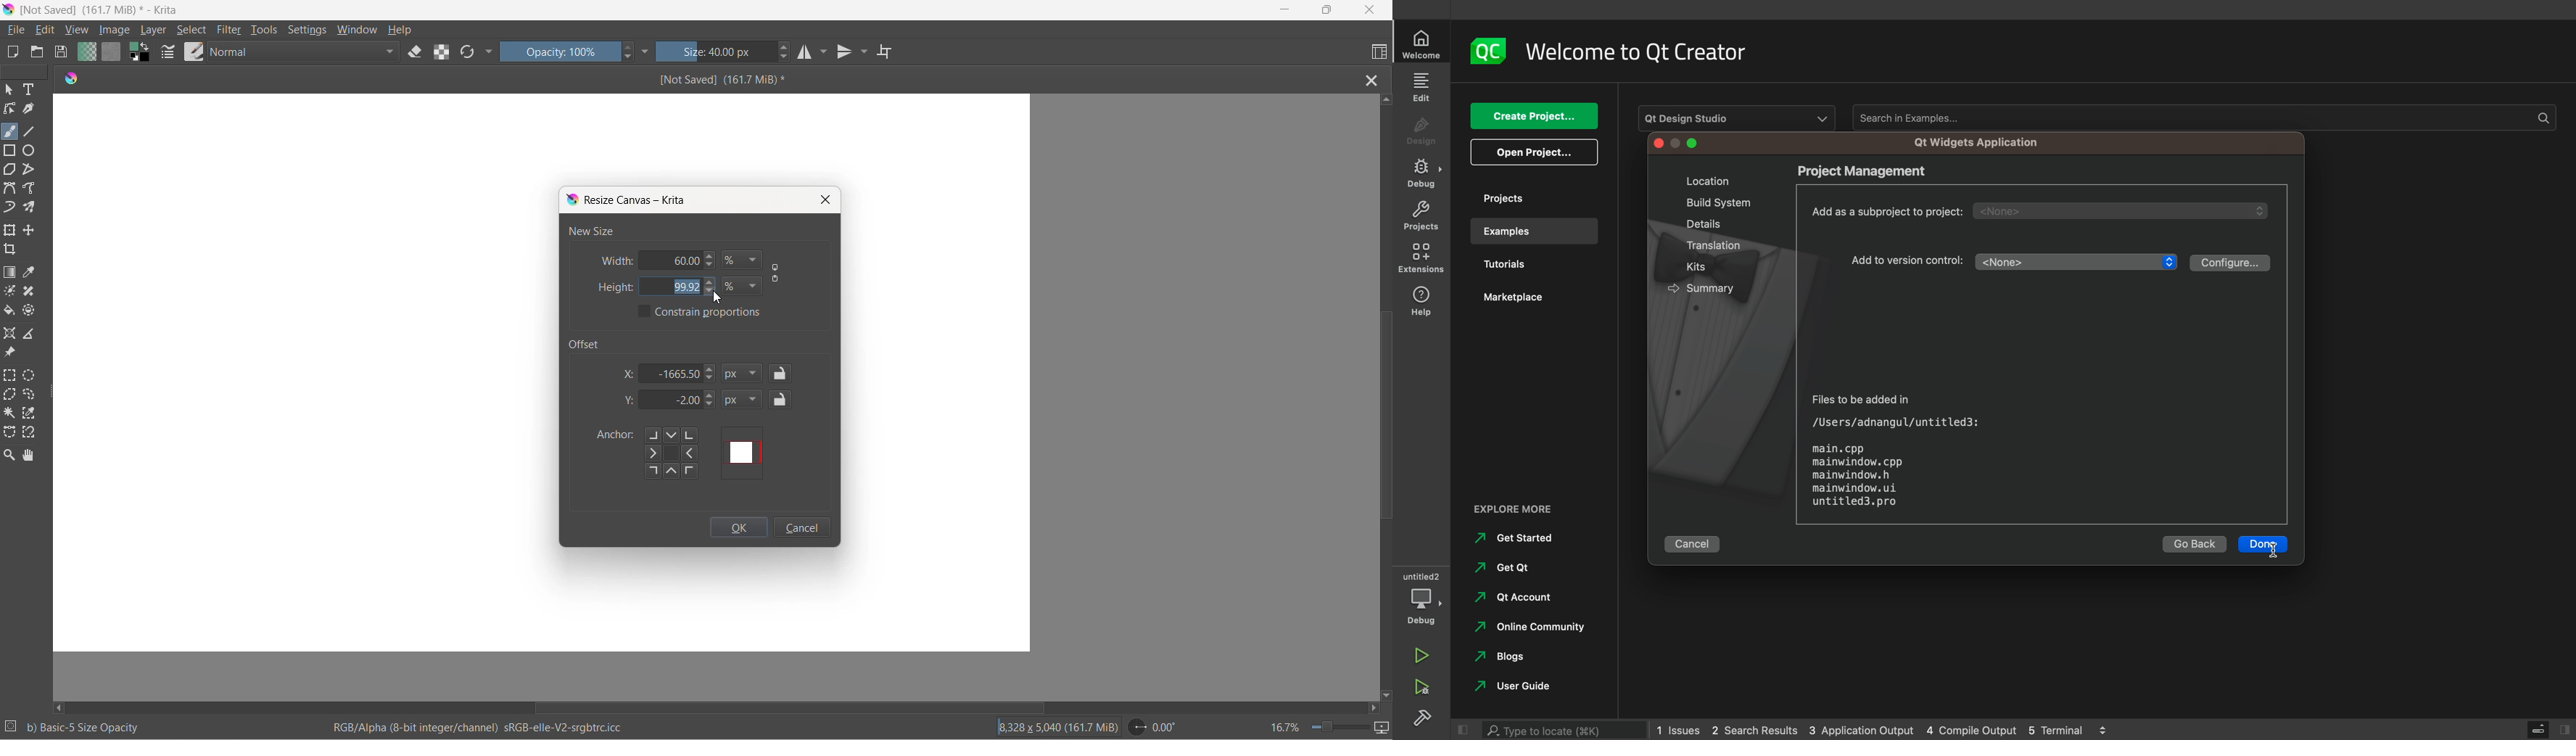 The image size is (2576, 756). Describe the element at coordinates (31, 231) in the screenshot. I see `move a layer` at that location.